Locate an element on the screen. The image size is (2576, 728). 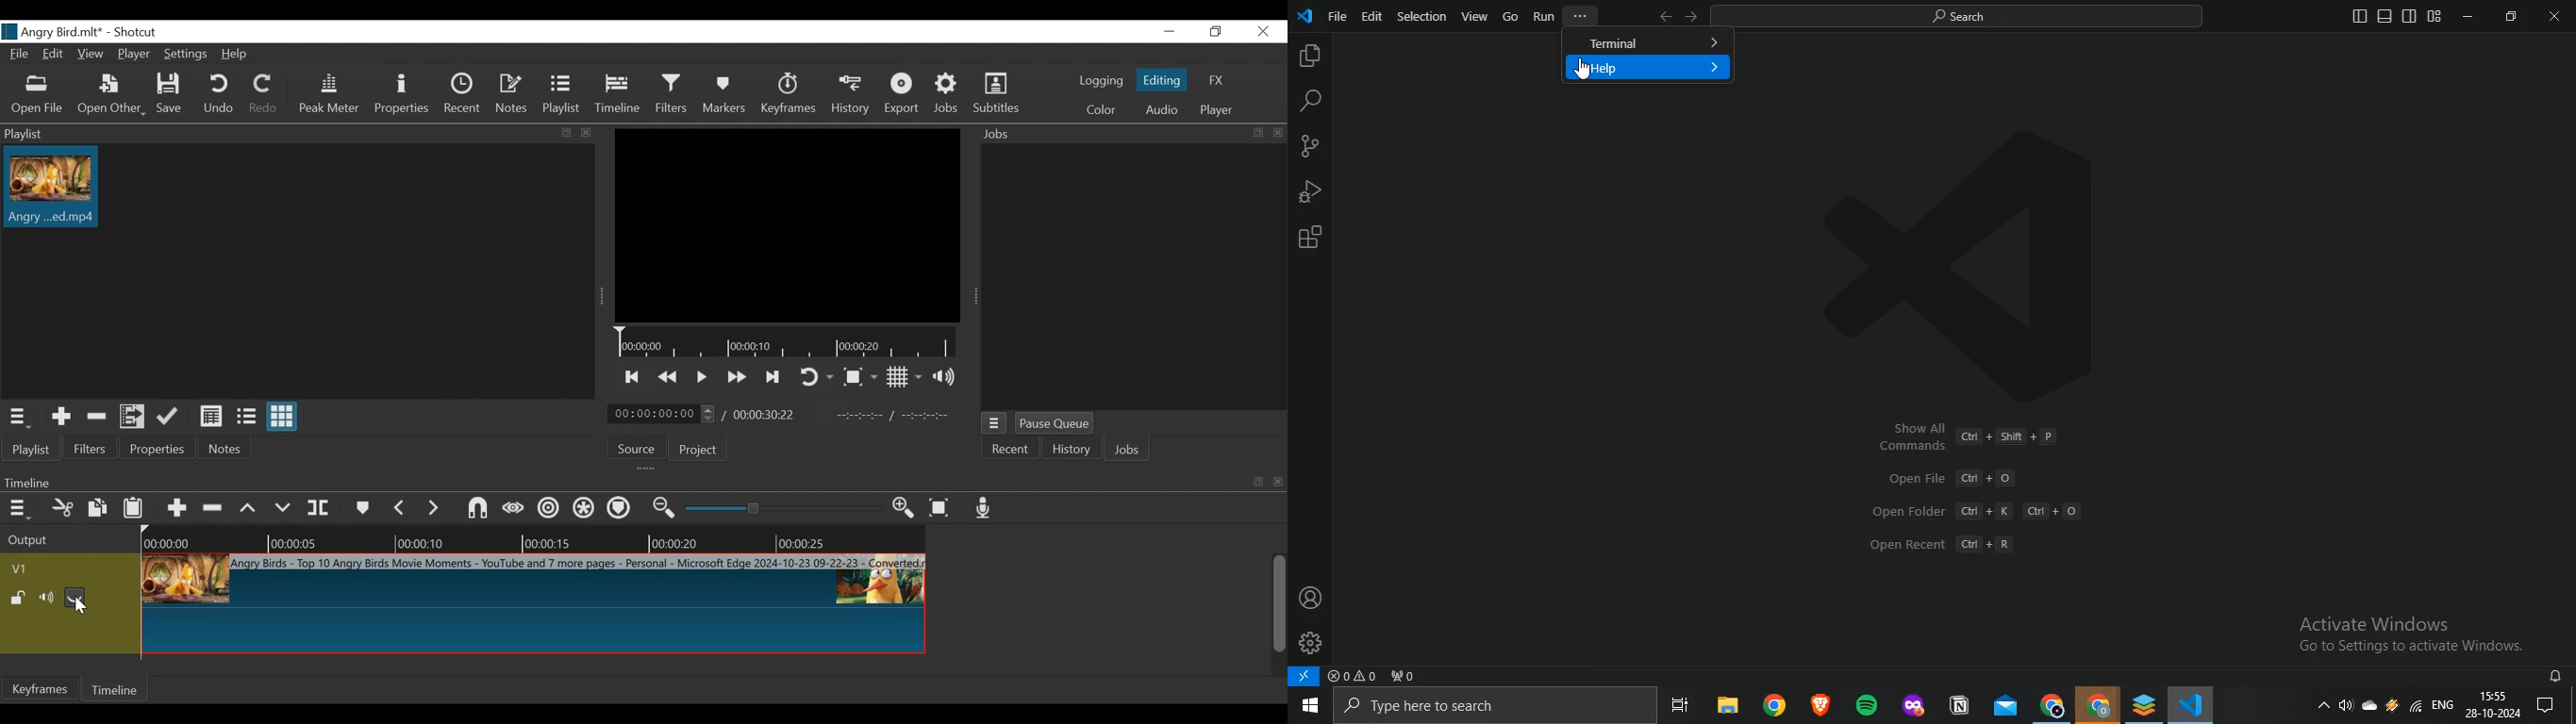
Filters is located at coordinates (671, 94).